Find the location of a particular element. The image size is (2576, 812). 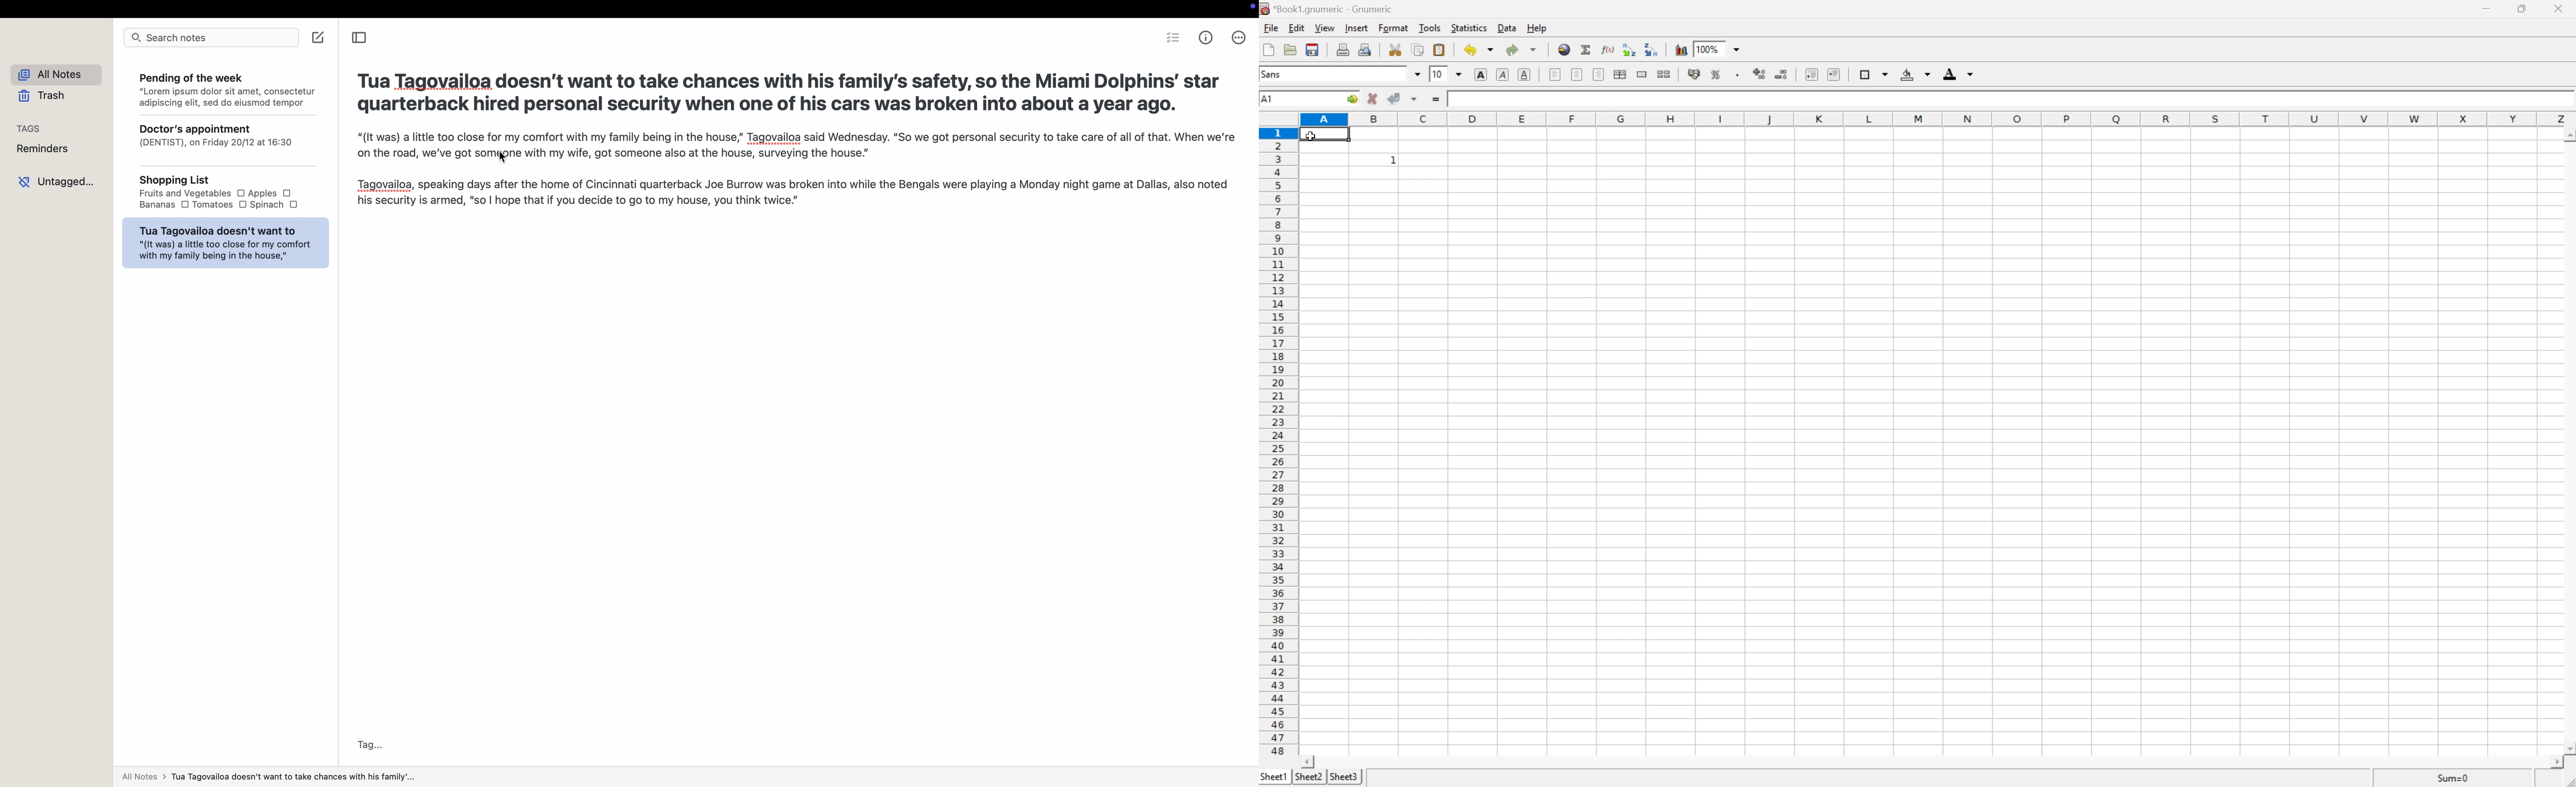

sort the selected region in descending order based on the first column selected  is located at coordinates (1653, 49).